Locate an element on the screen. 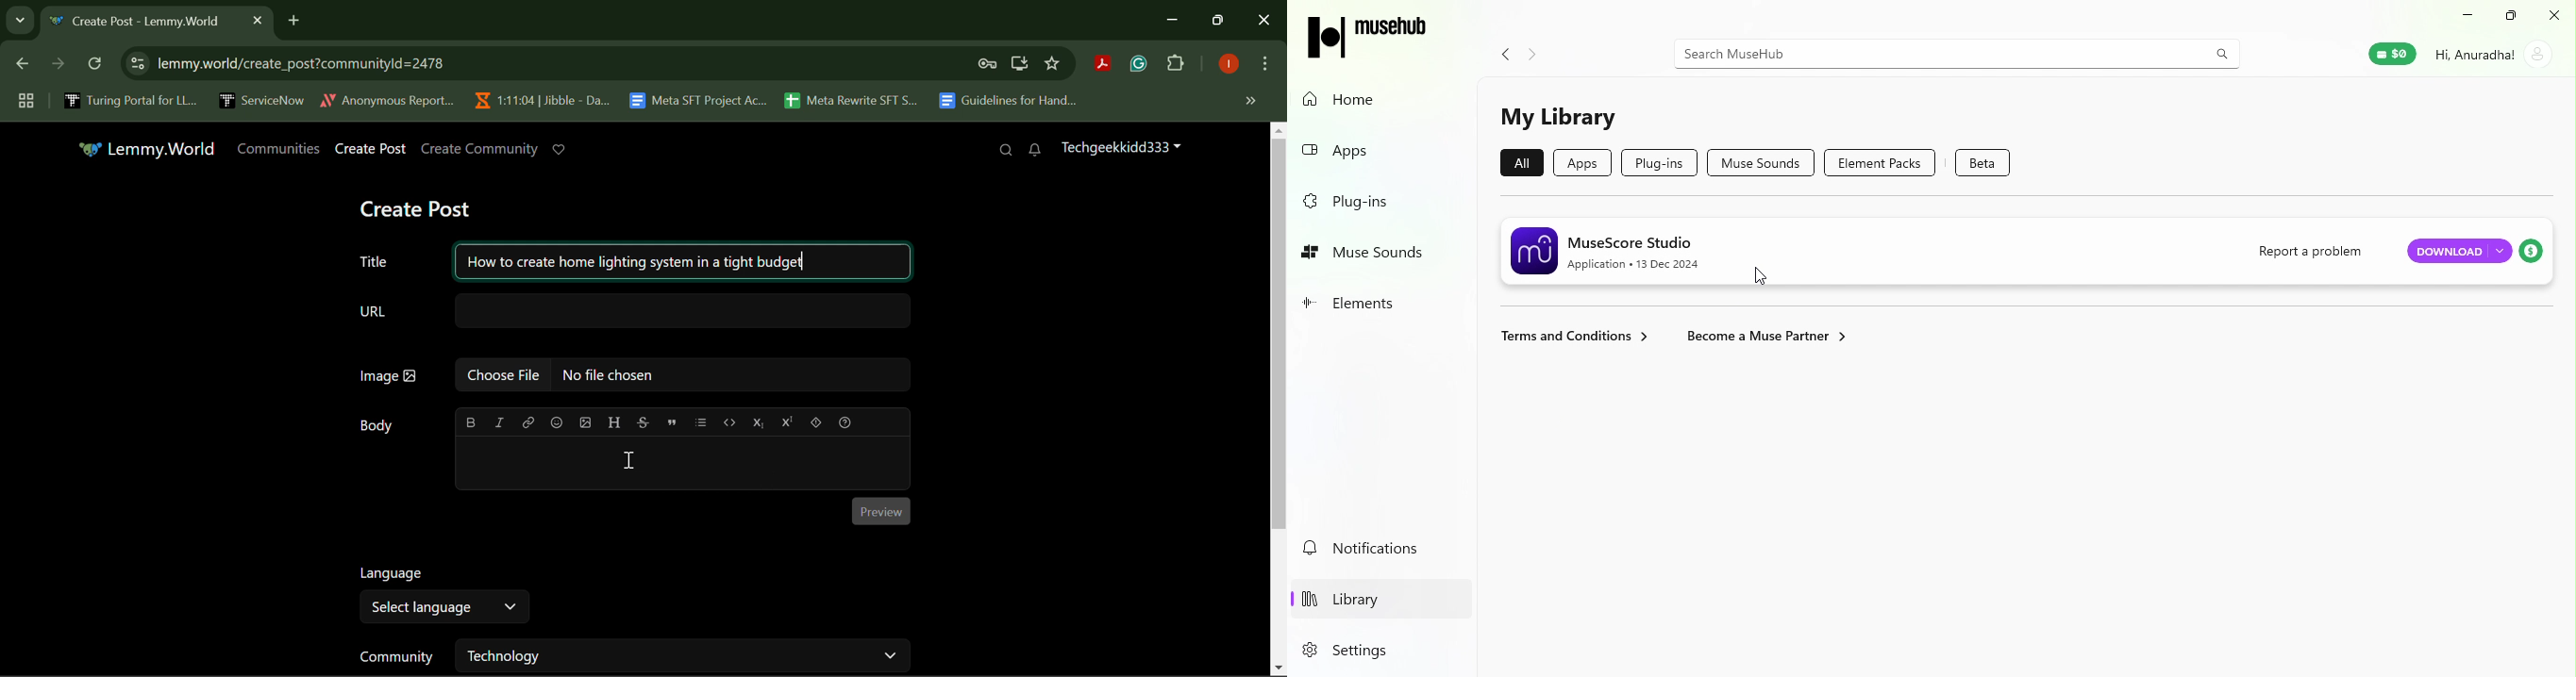  Drop down is located at coordinates (2500, 250).